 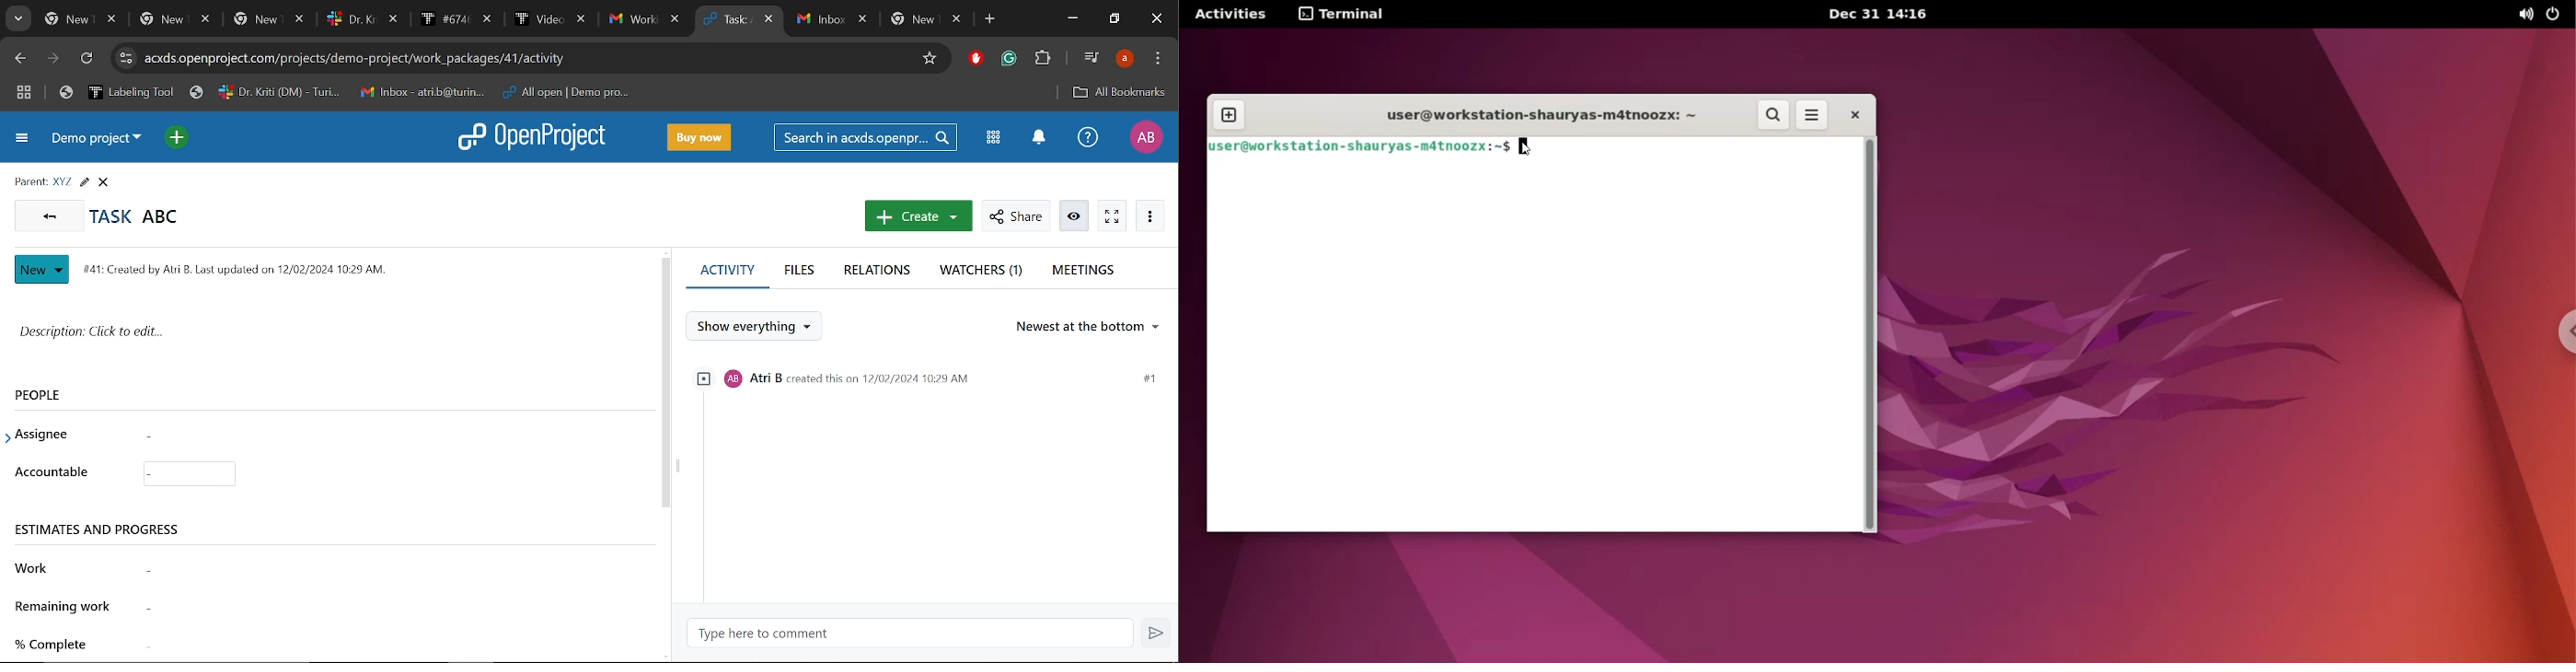 I want to click on People, so click(x=91, y=395).